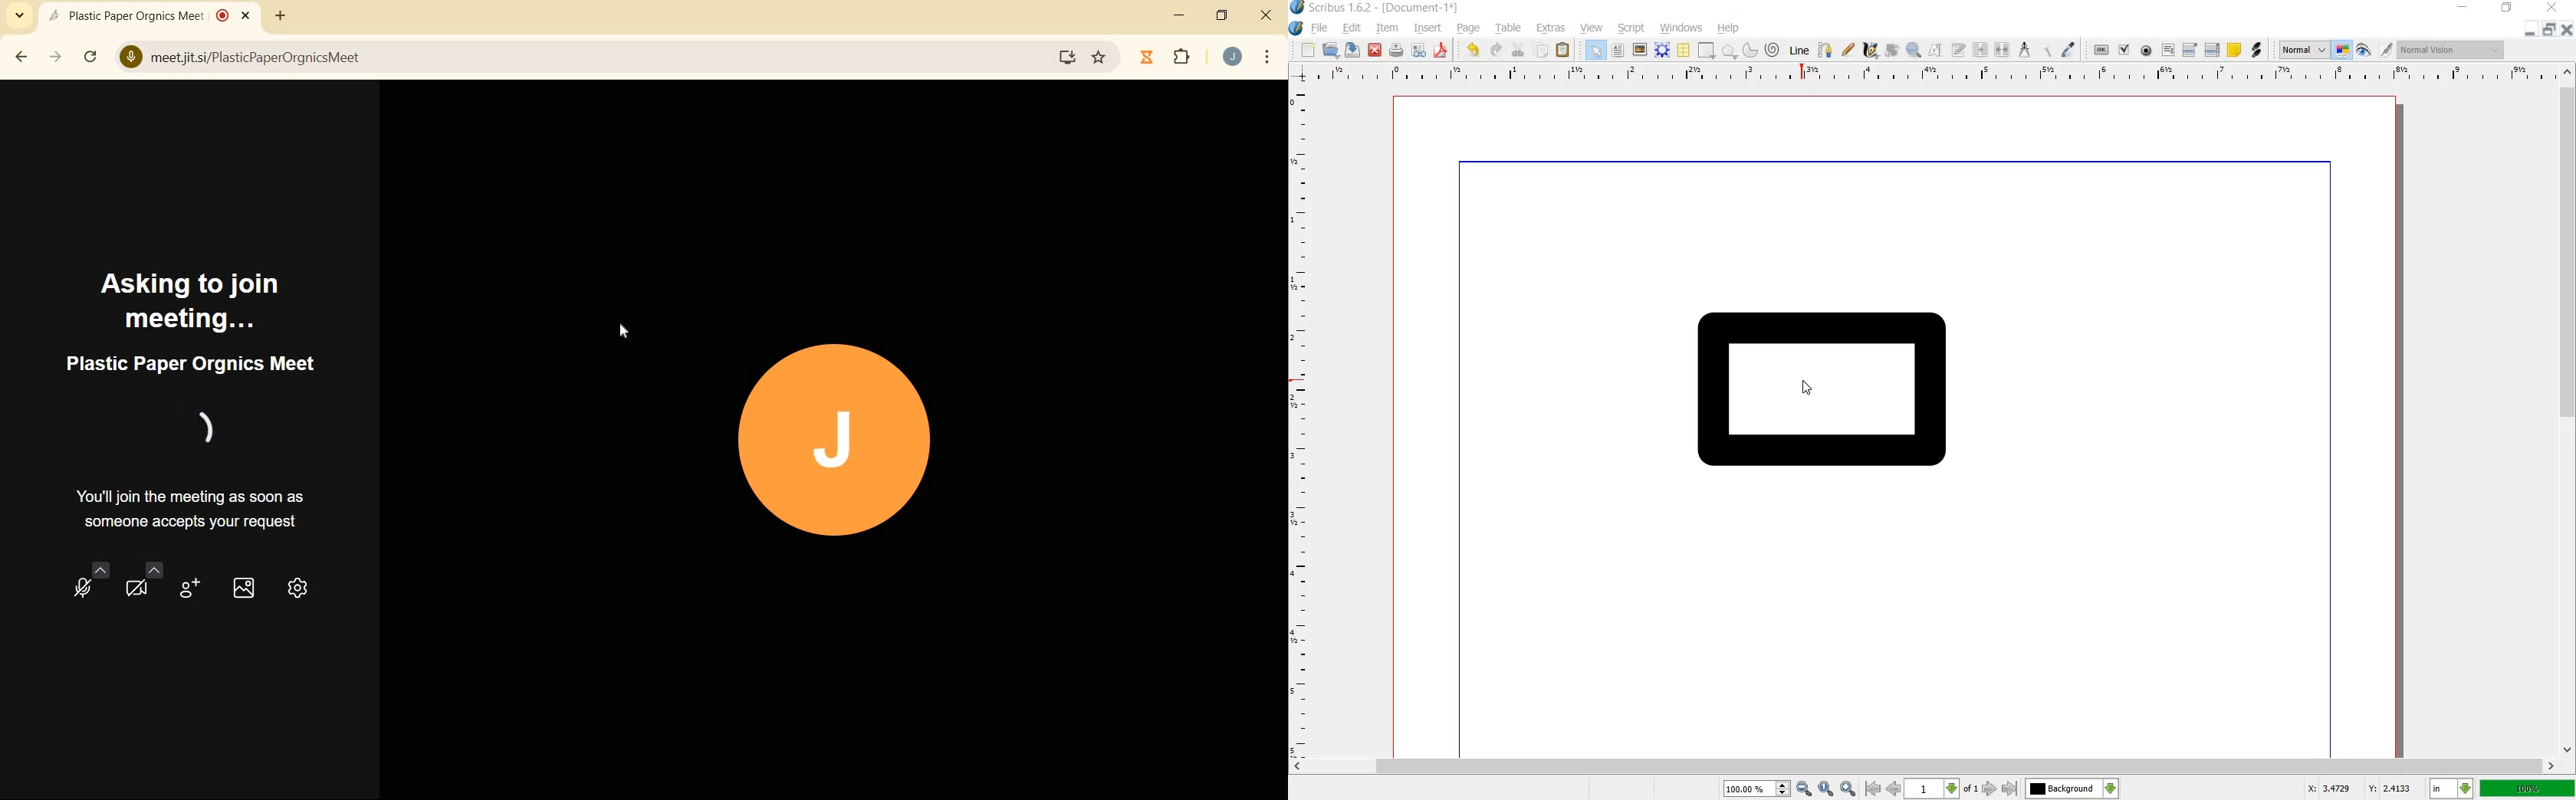  Describe the element at coordinates (1267, 18) in the screenshot. I see `close` at that location.